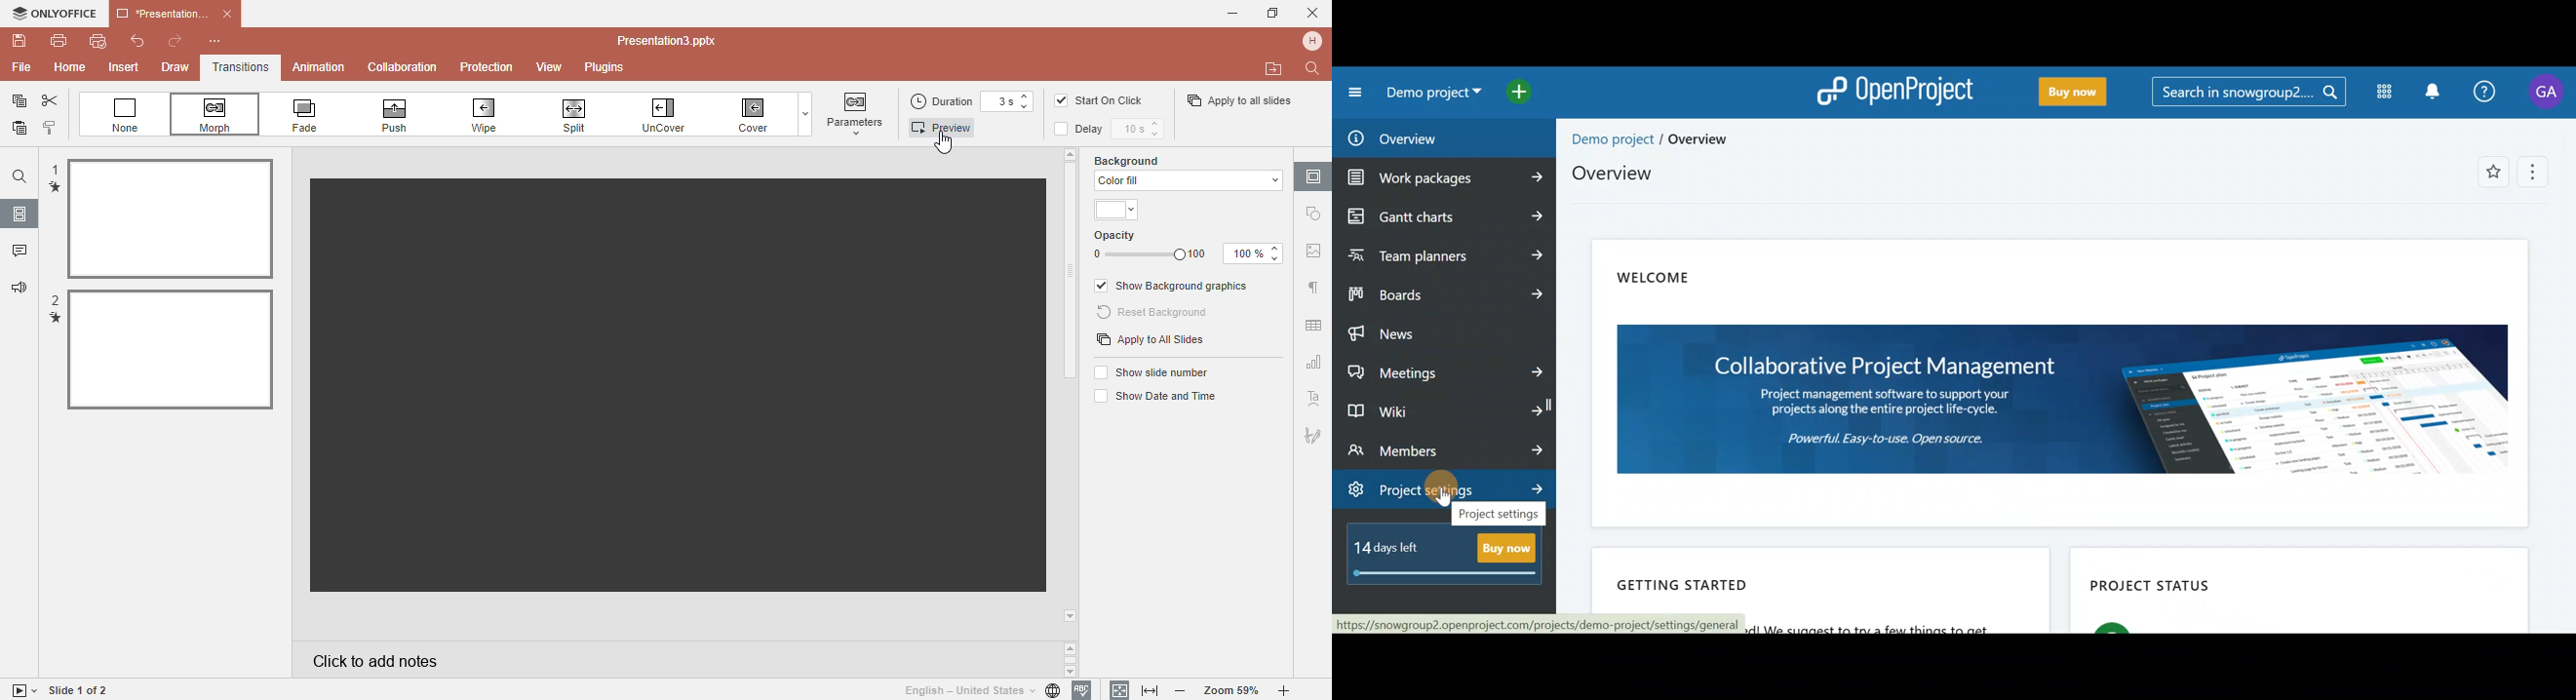 Image resolution: width=2576 pixels, height=700 pixels. Describe the element at coordinates (1084, 129) in the screenshot. I see `Delay` at that location.